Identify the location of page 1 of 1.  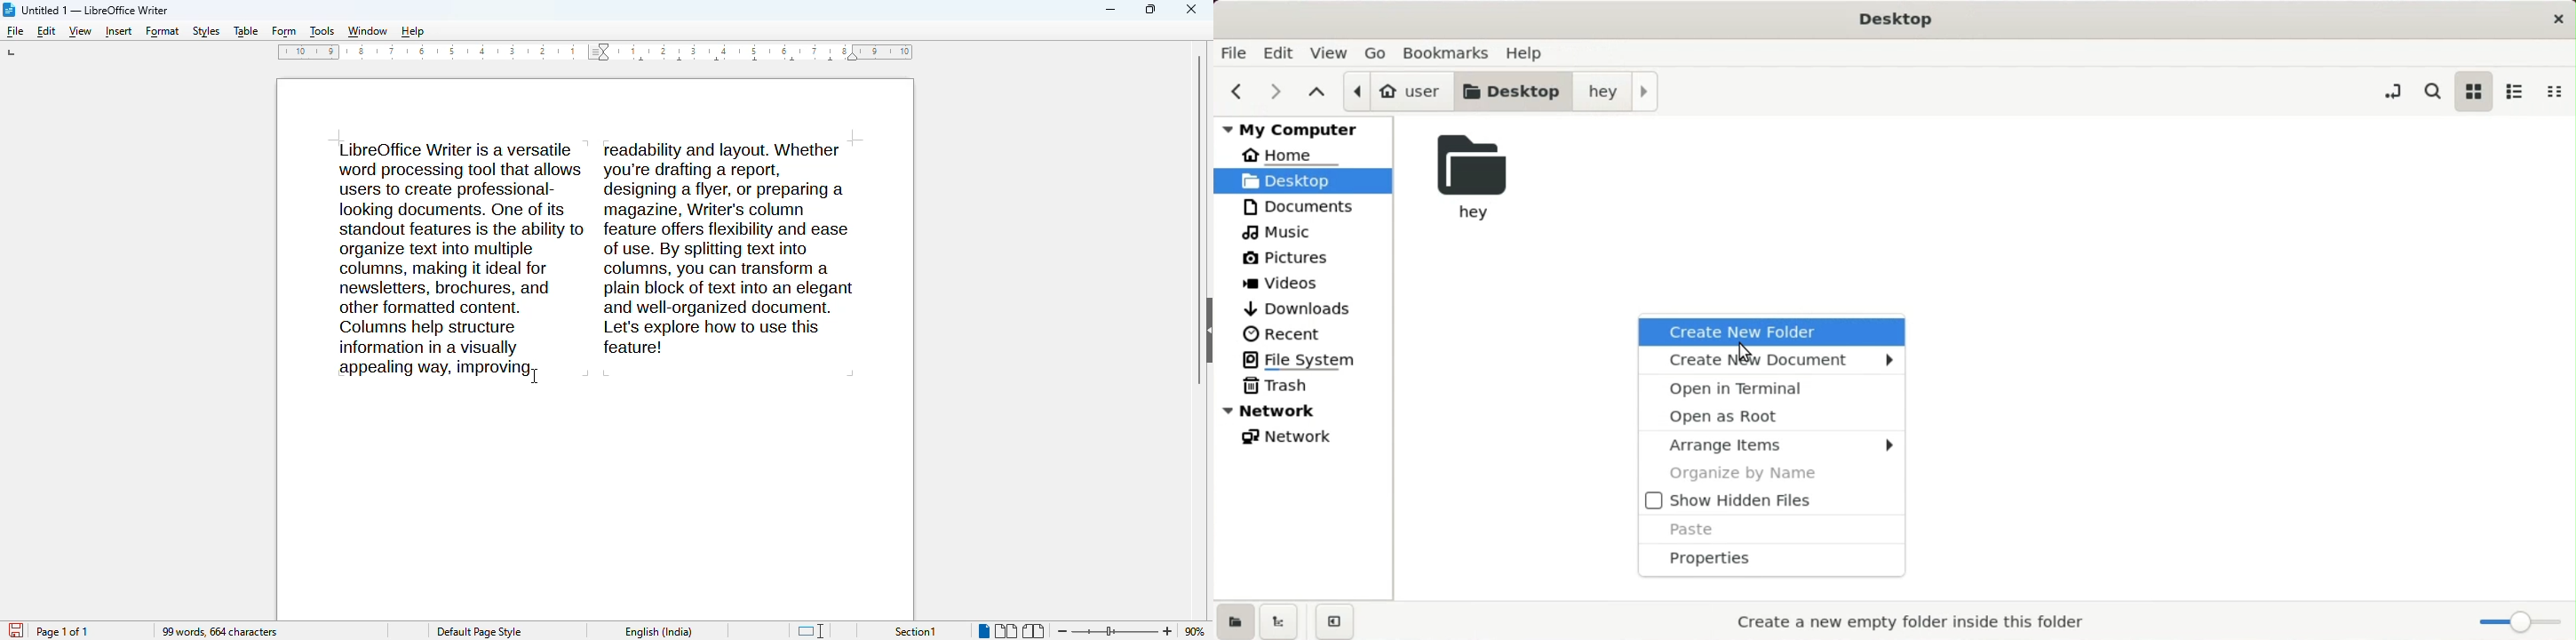
(63, 632).